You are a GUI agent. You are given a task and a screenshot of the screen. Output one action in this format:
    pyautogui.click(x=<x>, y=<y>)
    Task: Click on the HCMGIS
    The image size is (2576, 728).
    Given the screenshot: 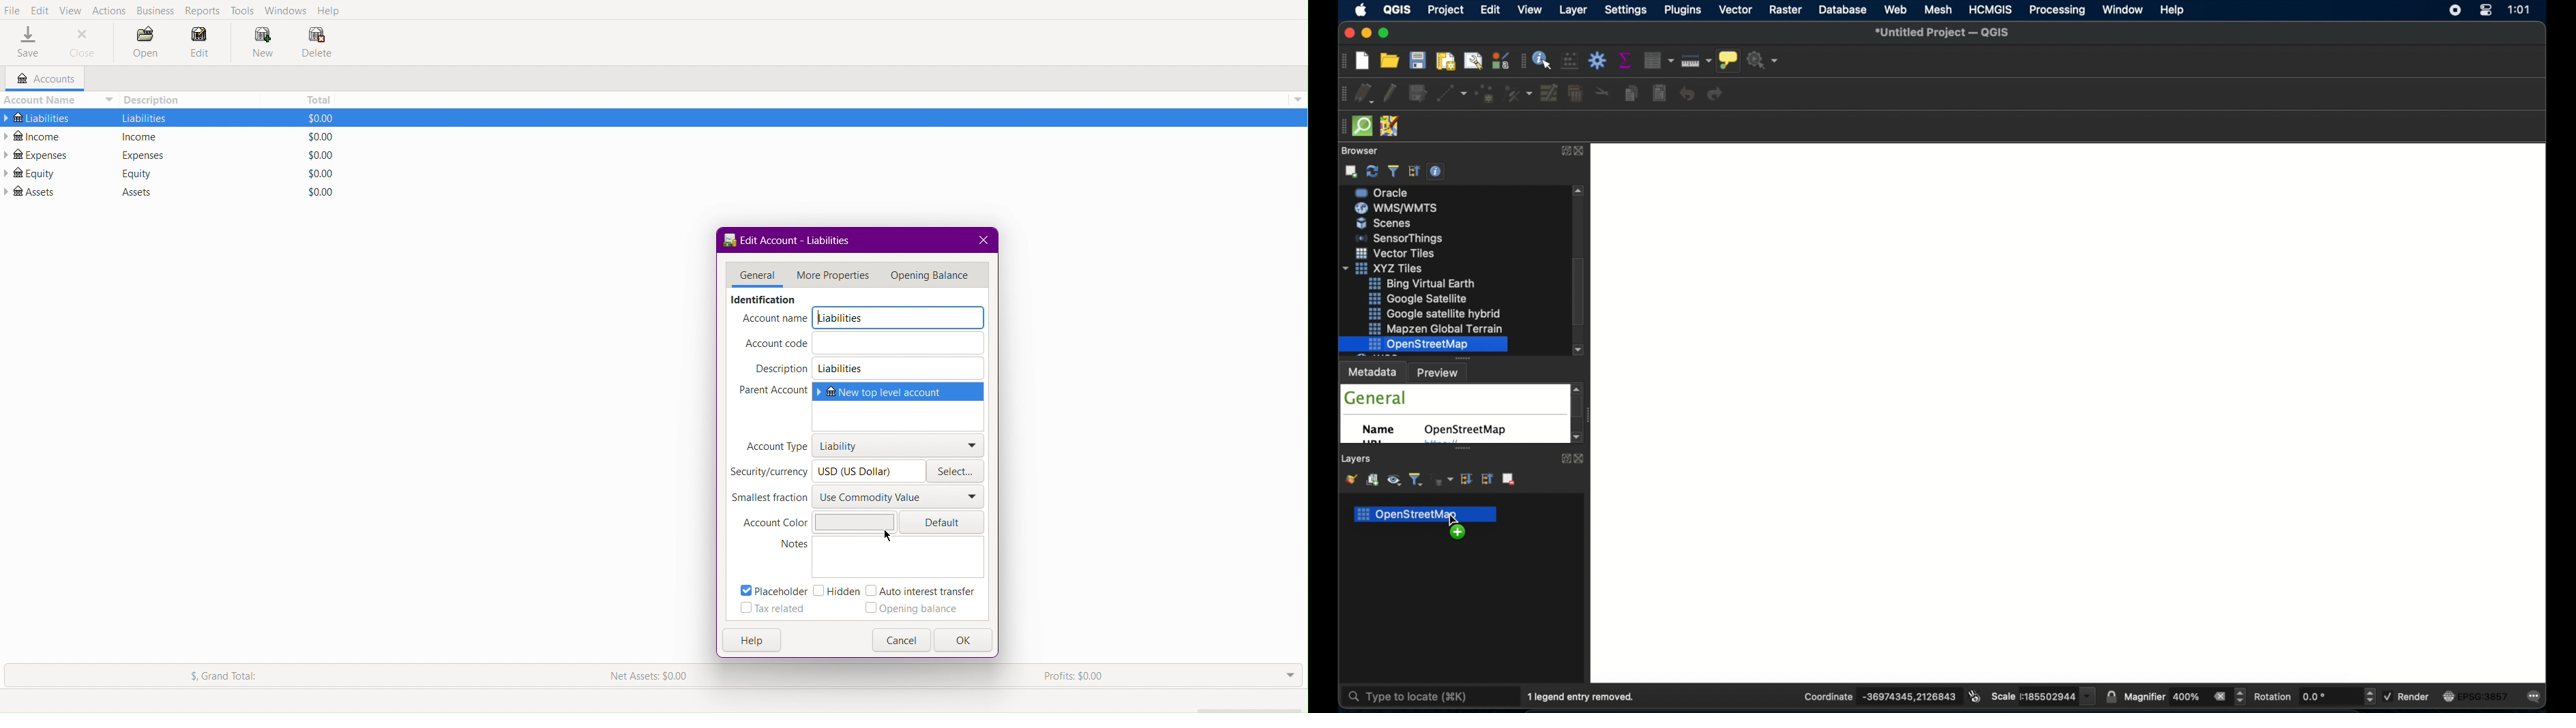 What is the action you would take?
    pyautogui.click(x=1990, y=10)
    